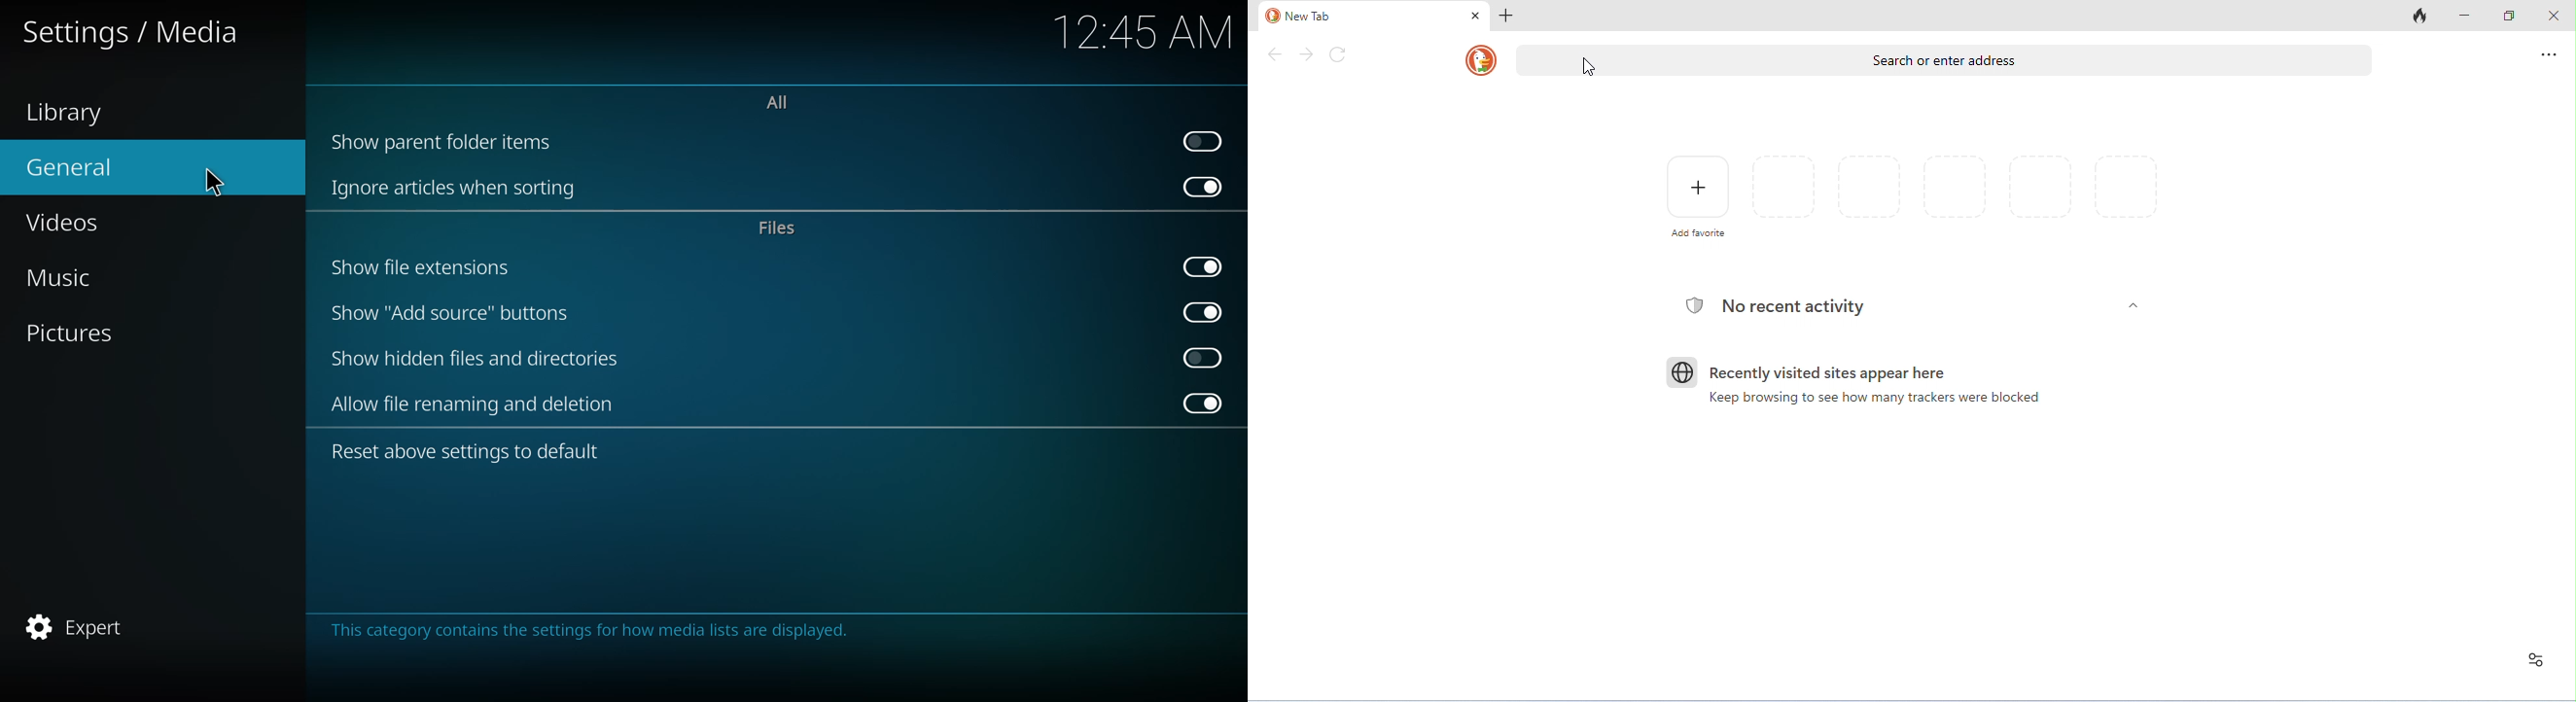 This screenshot has height=728, width=2576. What do you see at coordinates (462, 187) in the screenshot?
I see `ignore articles when sorting` at bounding box center [462, 187].